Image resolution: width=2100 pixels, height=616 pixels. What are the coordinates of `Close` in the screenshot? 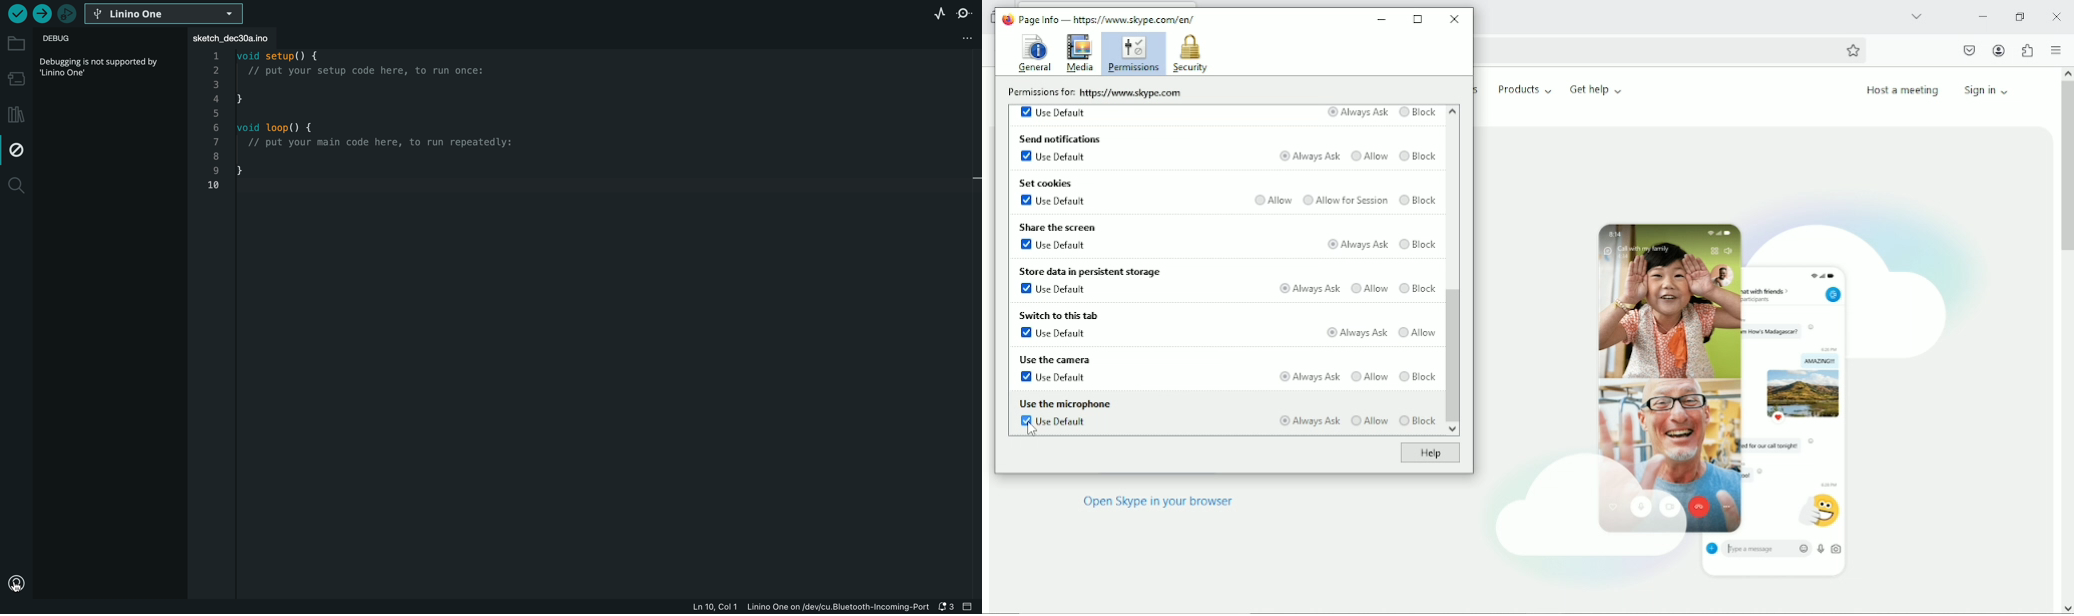 It's located at (1454, 18).